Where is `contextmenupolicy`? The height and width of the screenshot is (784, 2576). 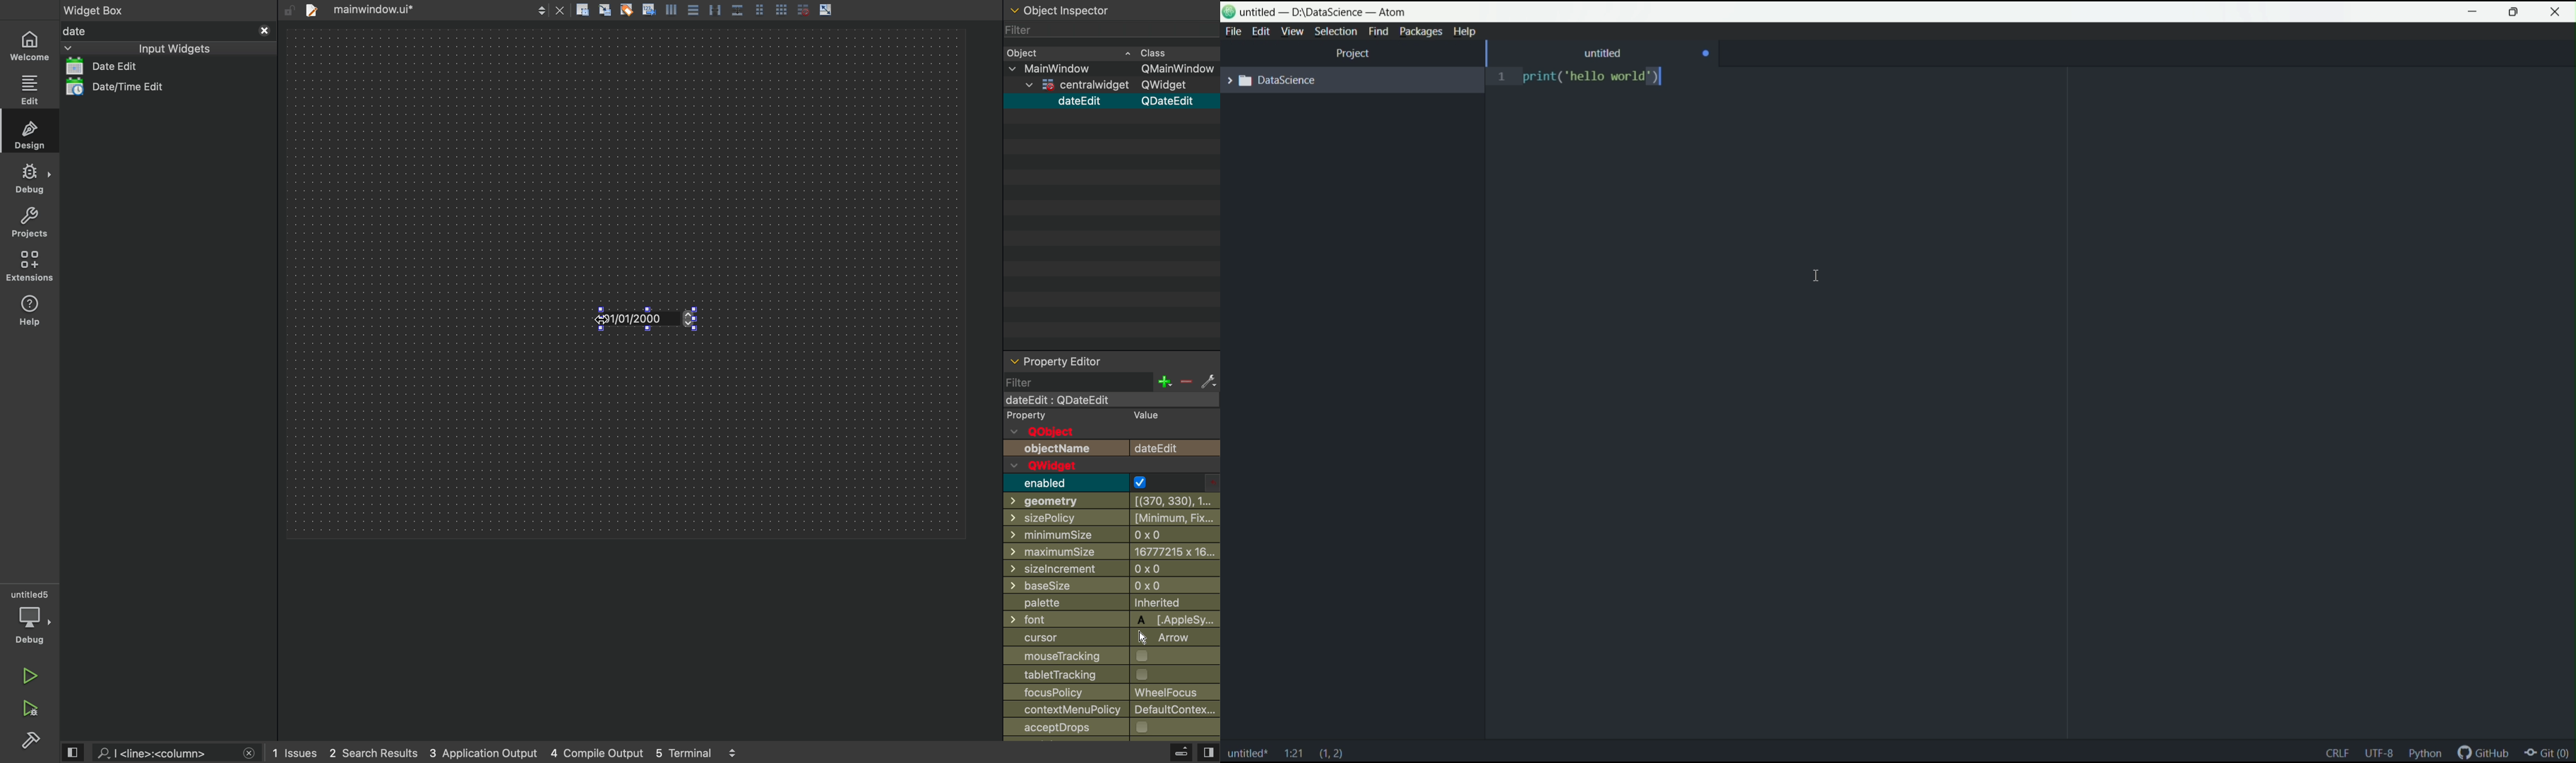 contextmenupolicy is located at coordinates (1110, 709).